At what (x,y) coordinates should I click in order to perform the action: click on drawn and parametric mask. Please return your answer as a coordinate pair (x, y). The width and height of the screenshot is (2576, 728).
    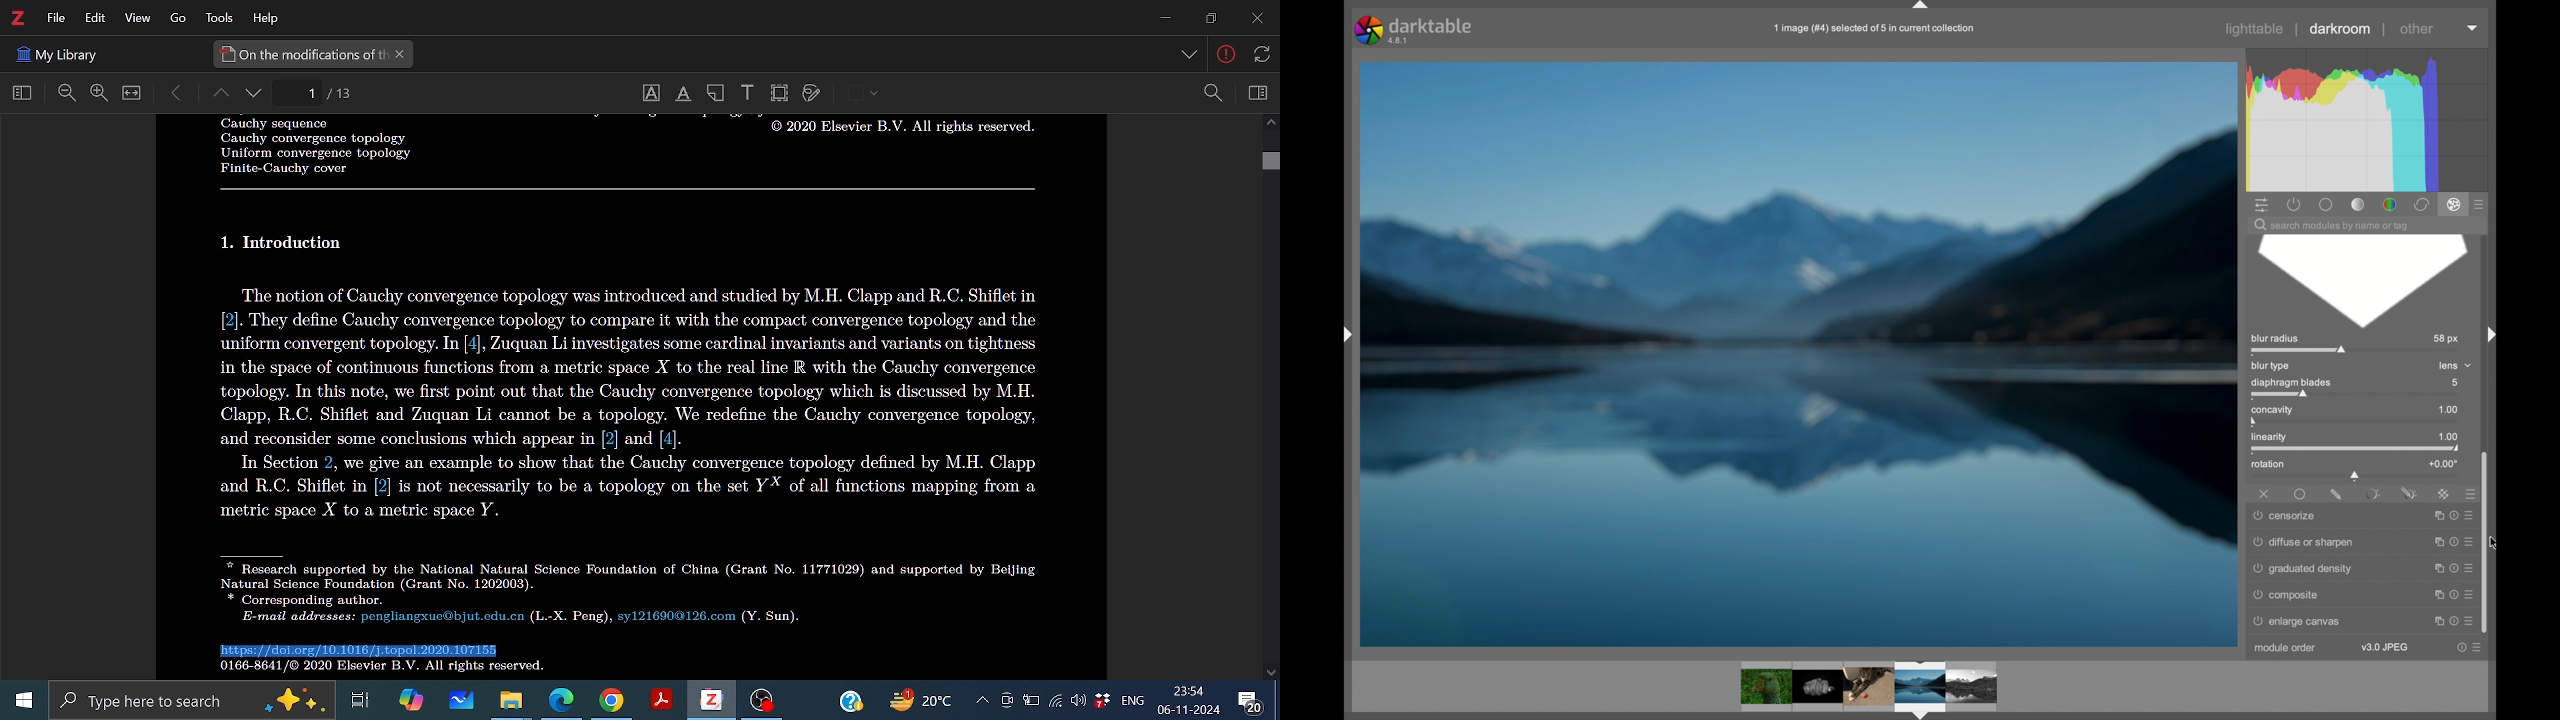
    Looking at the image, I should click on (2409, 492).